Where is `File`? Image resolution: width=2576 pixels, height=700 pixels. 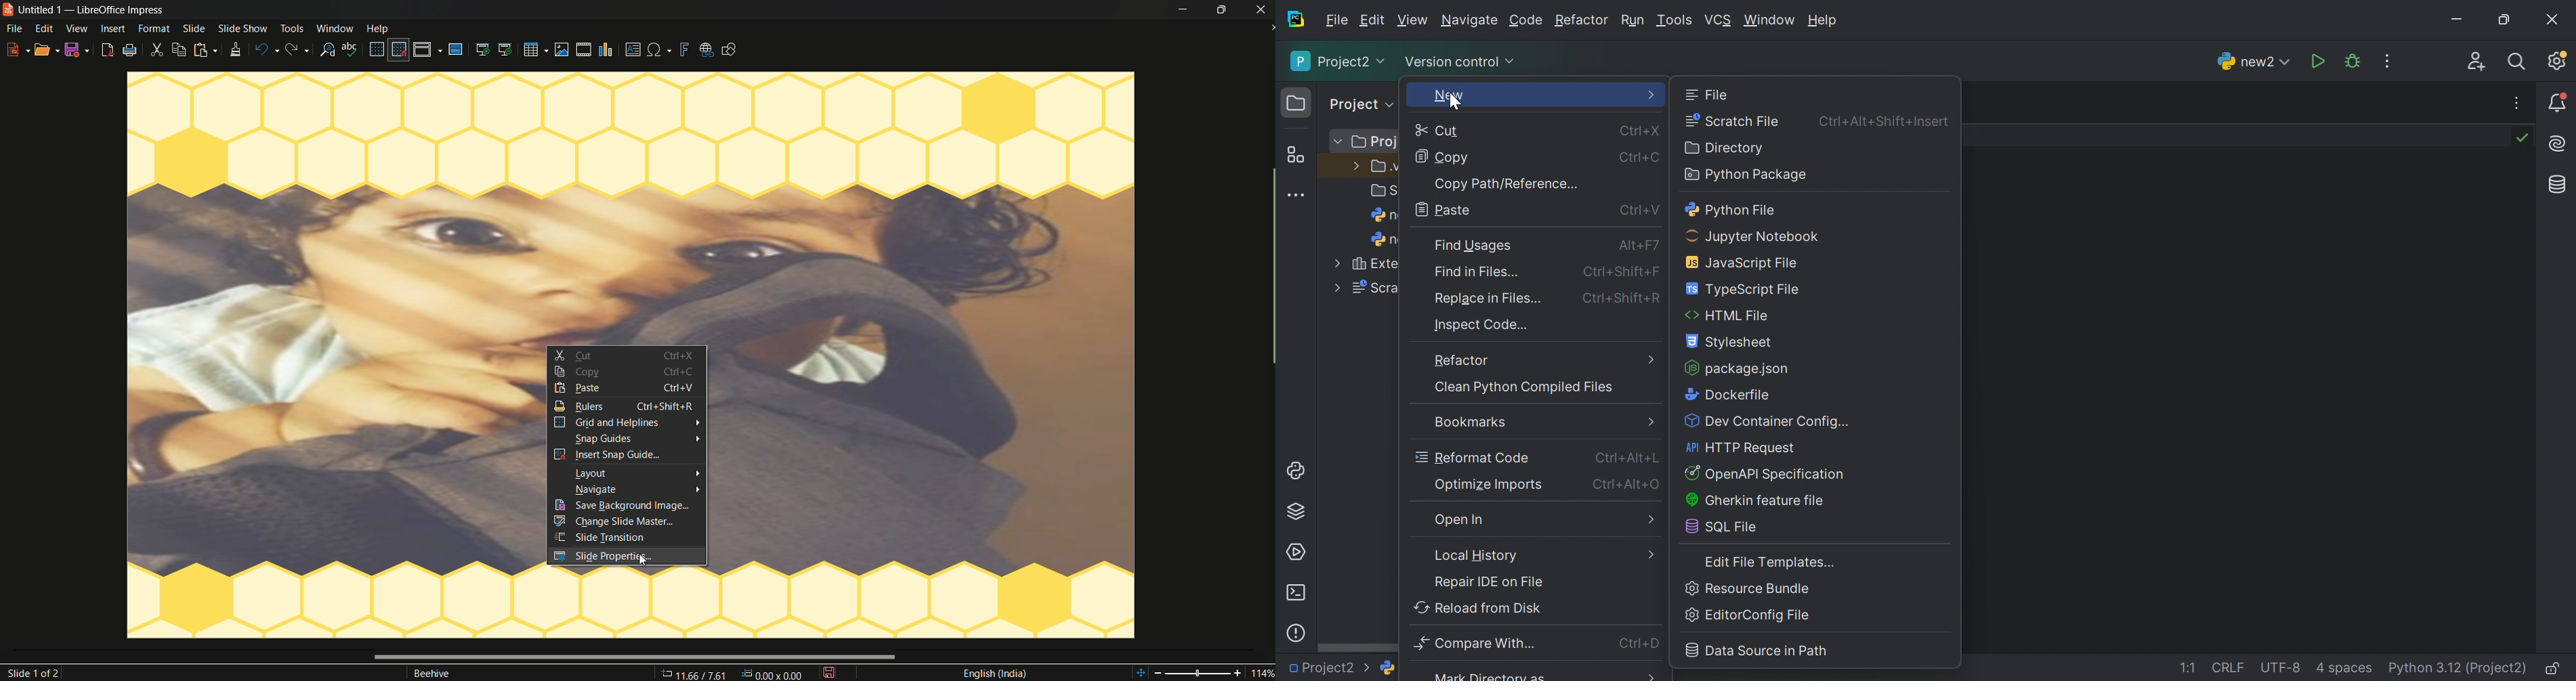
File is located at coordinates (1336, 20).